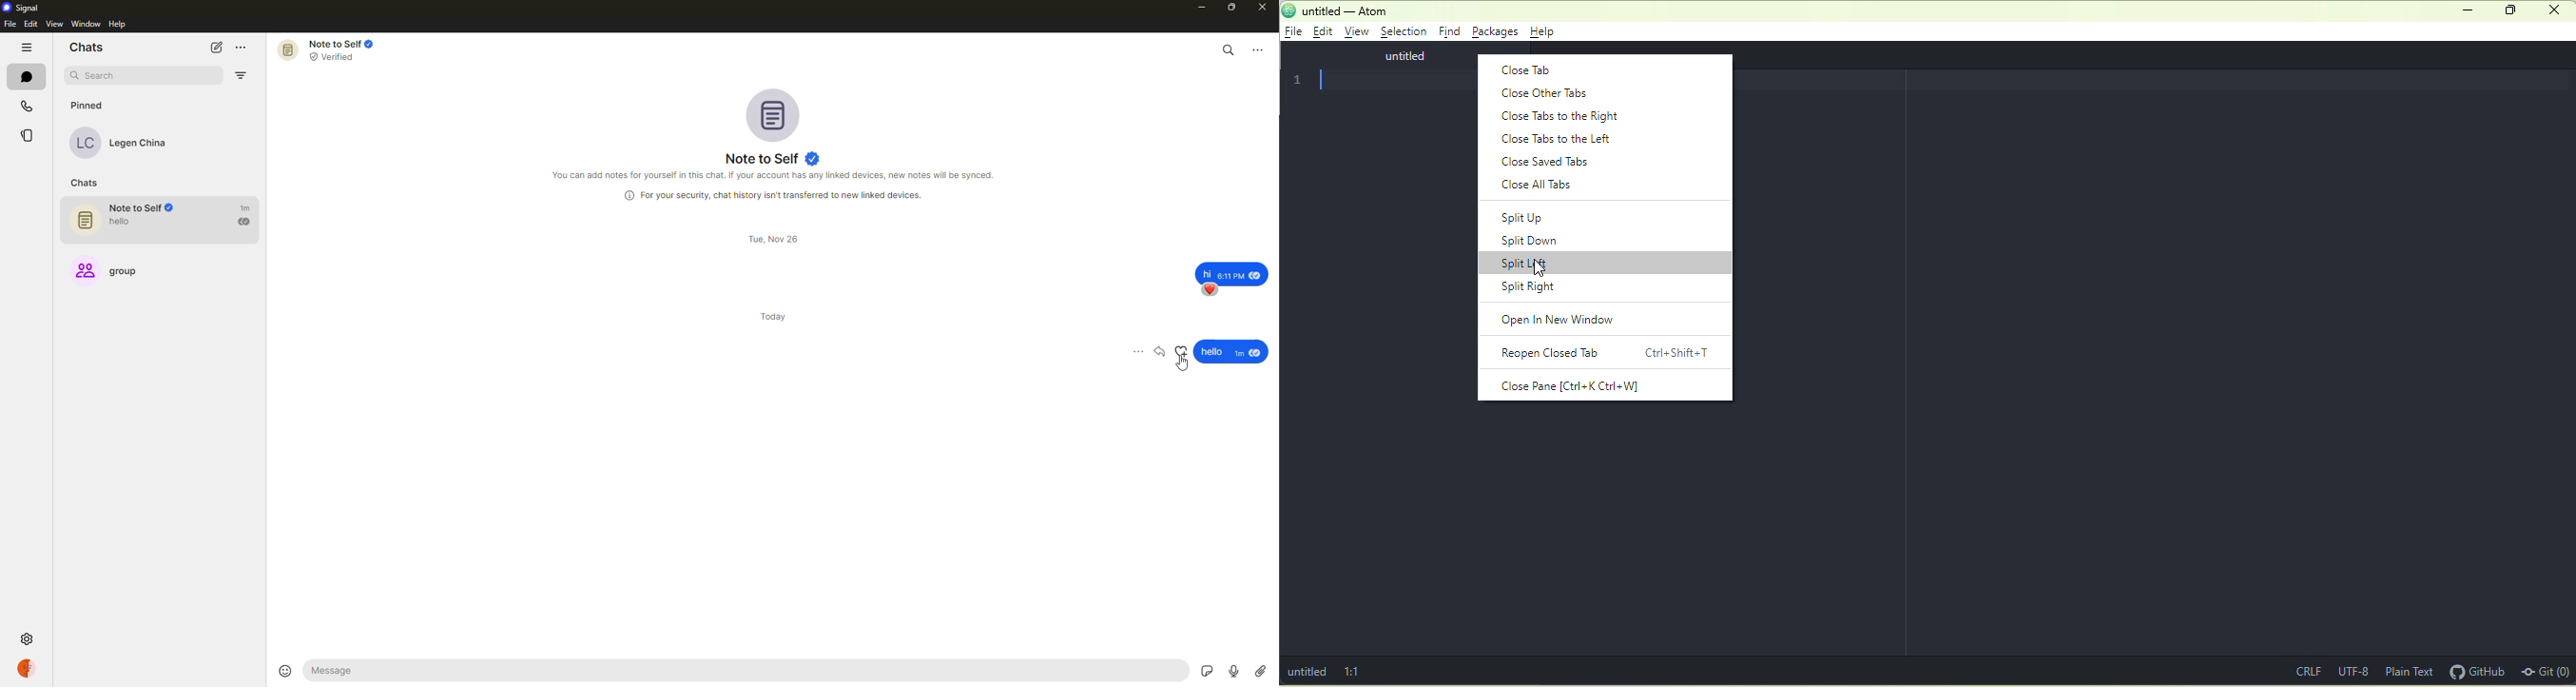 The height and width of the screenshot is (700, 2576). I want to click on plain text, so click(2409, 671).